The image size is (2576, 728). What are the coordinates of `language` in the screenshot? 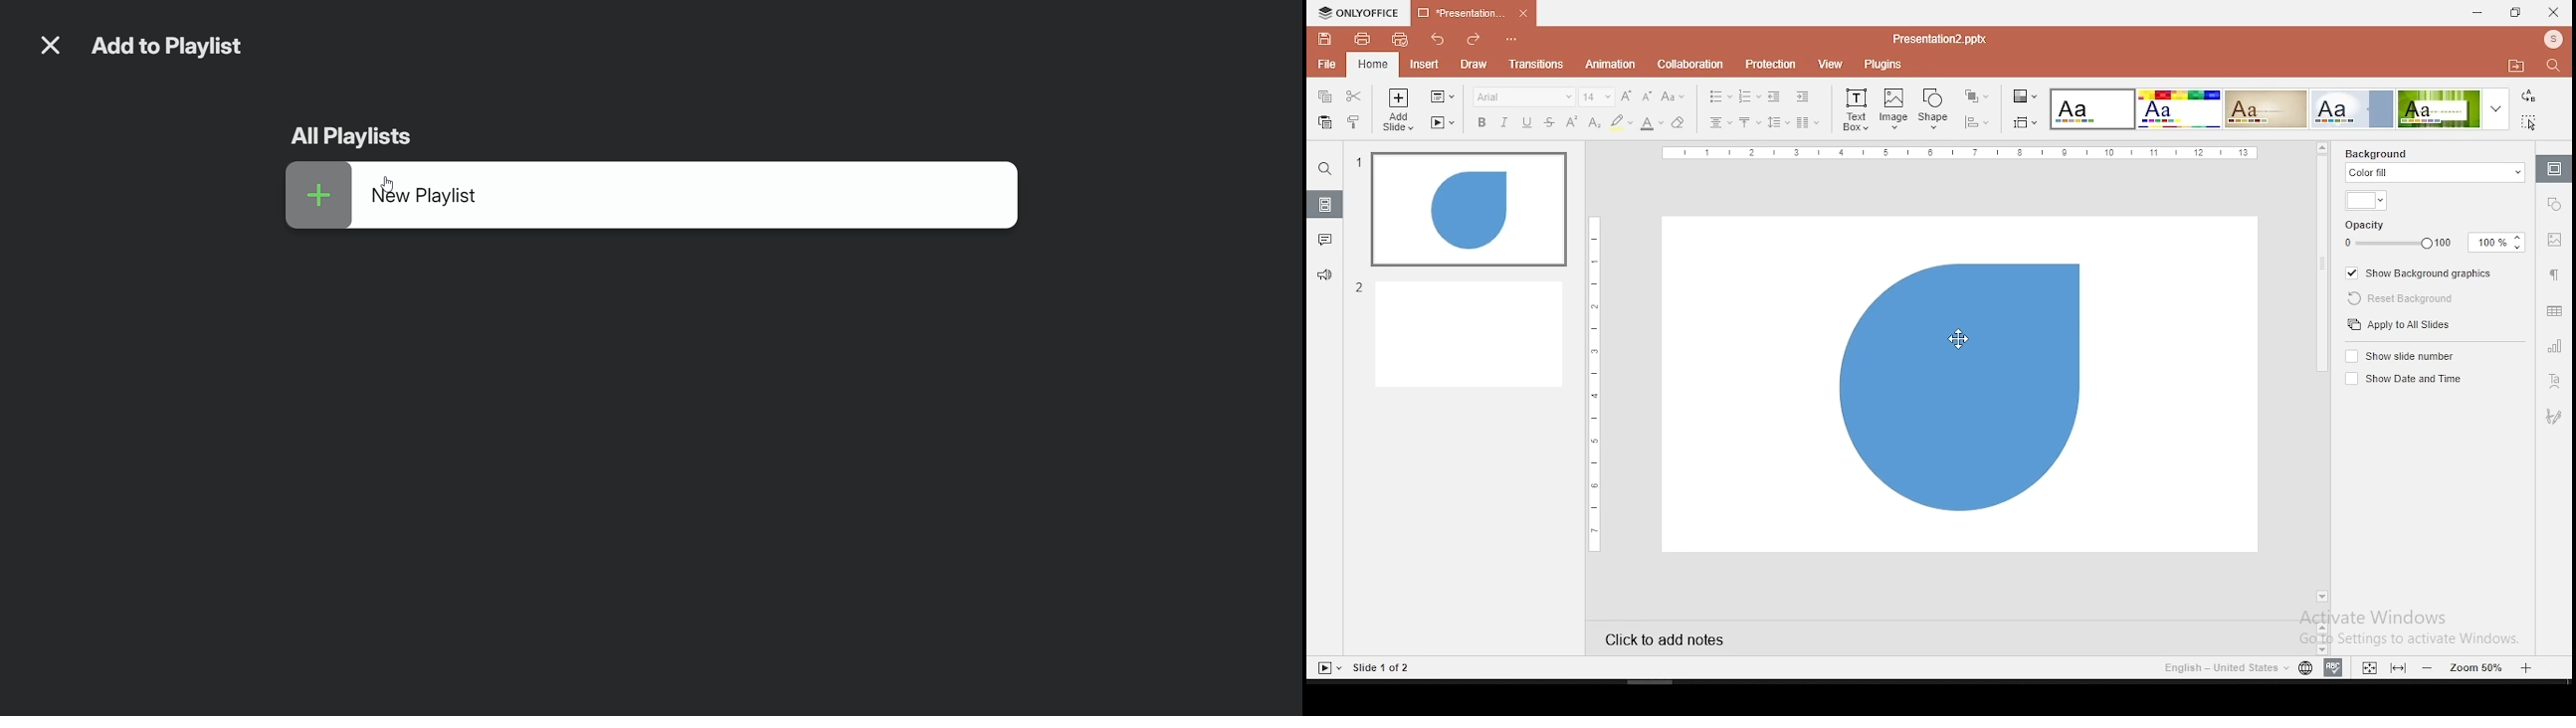 It's located at (2305, 668).